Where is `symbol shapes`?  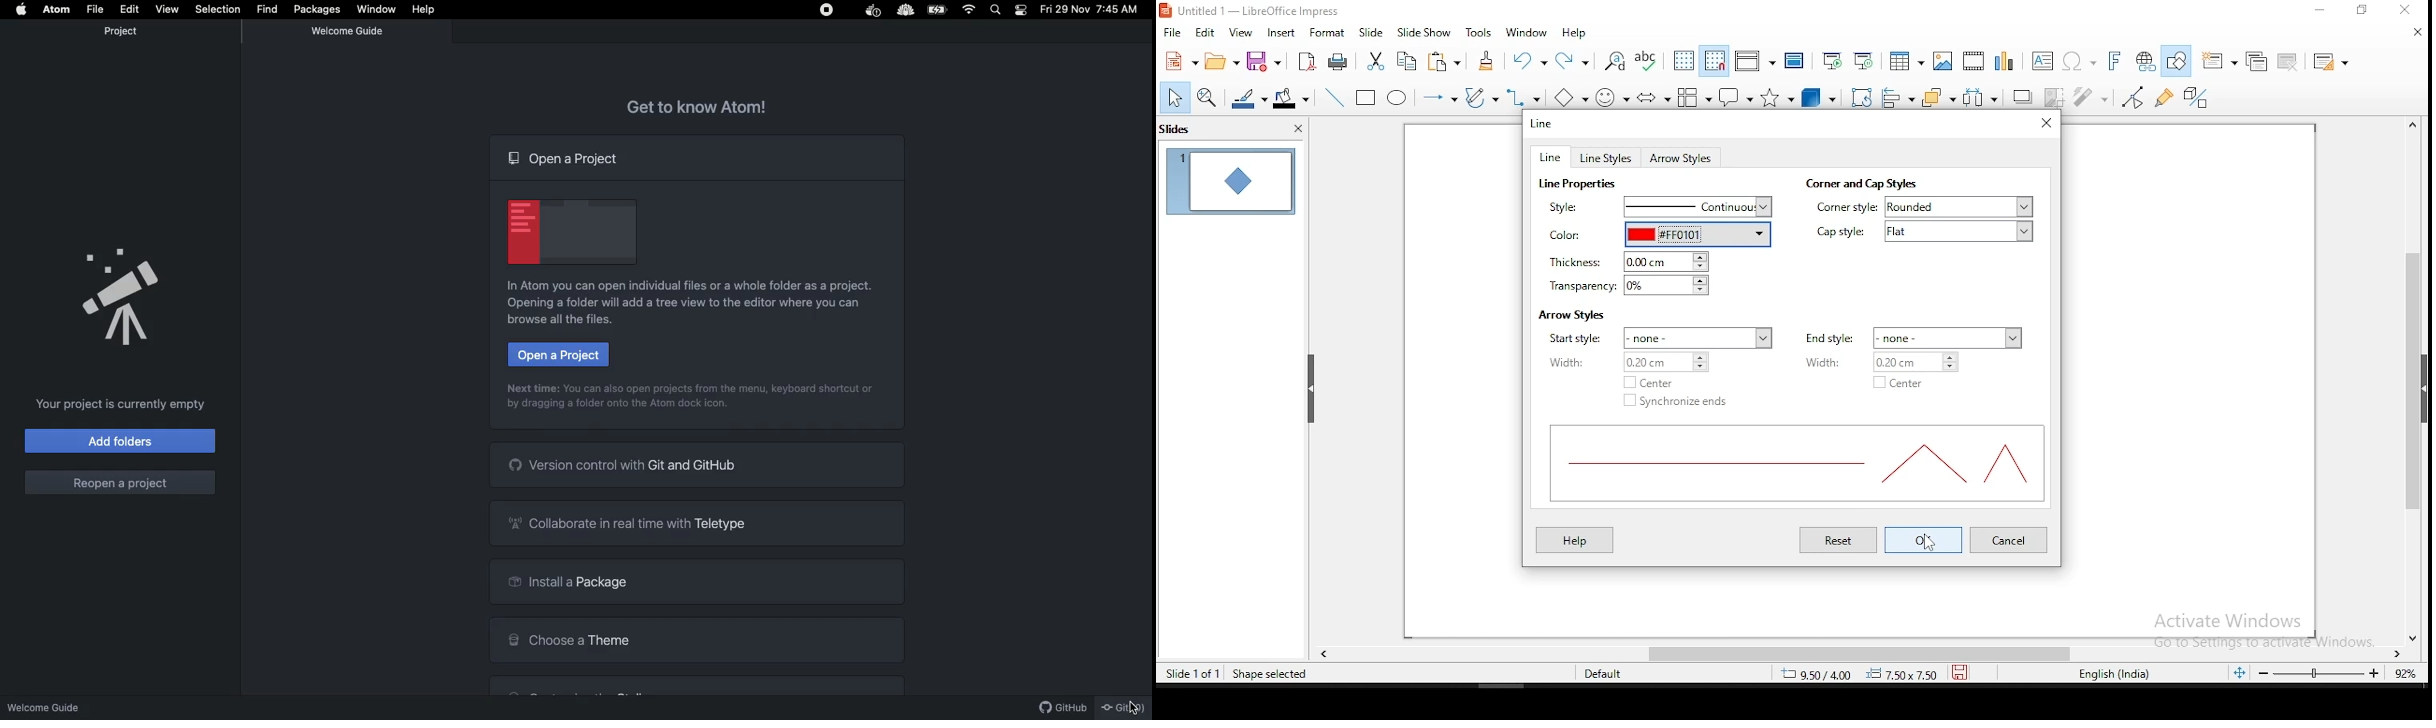
symbol shapes is located at coordinates (1616, 100).